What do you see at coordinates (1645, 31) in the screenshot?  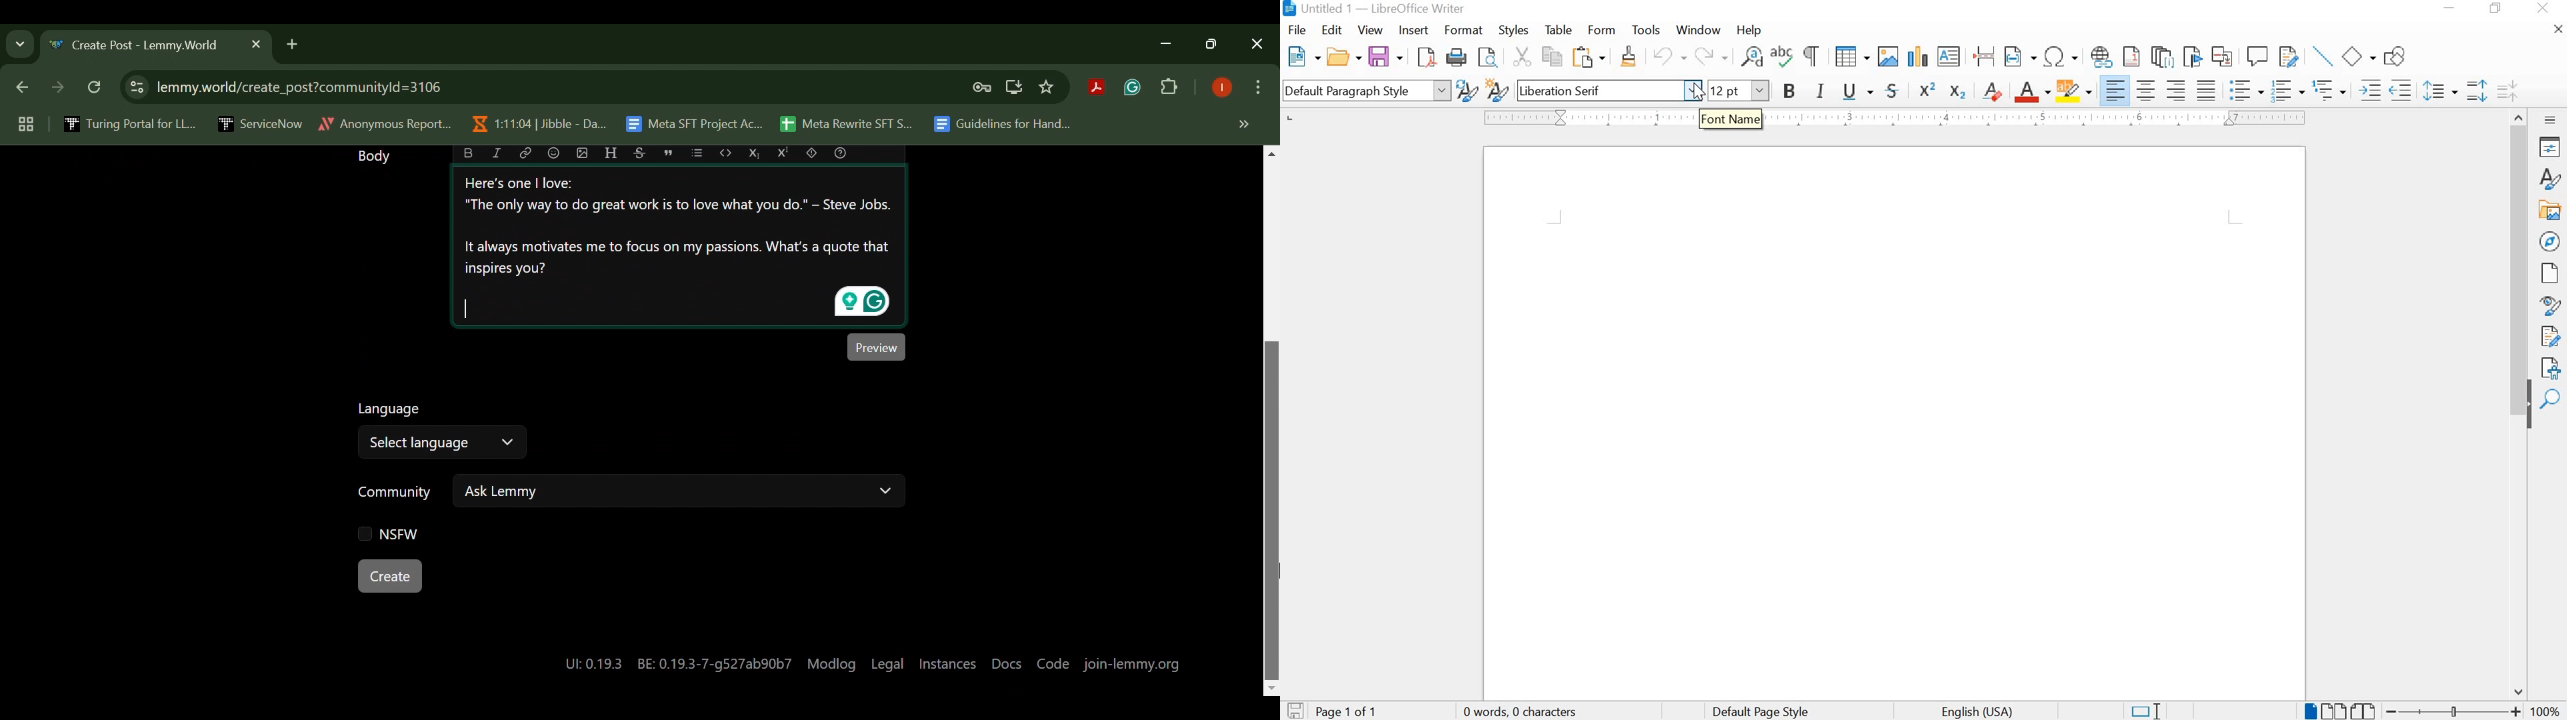 I see `TOOLS` at bounding box center [1645, 31].